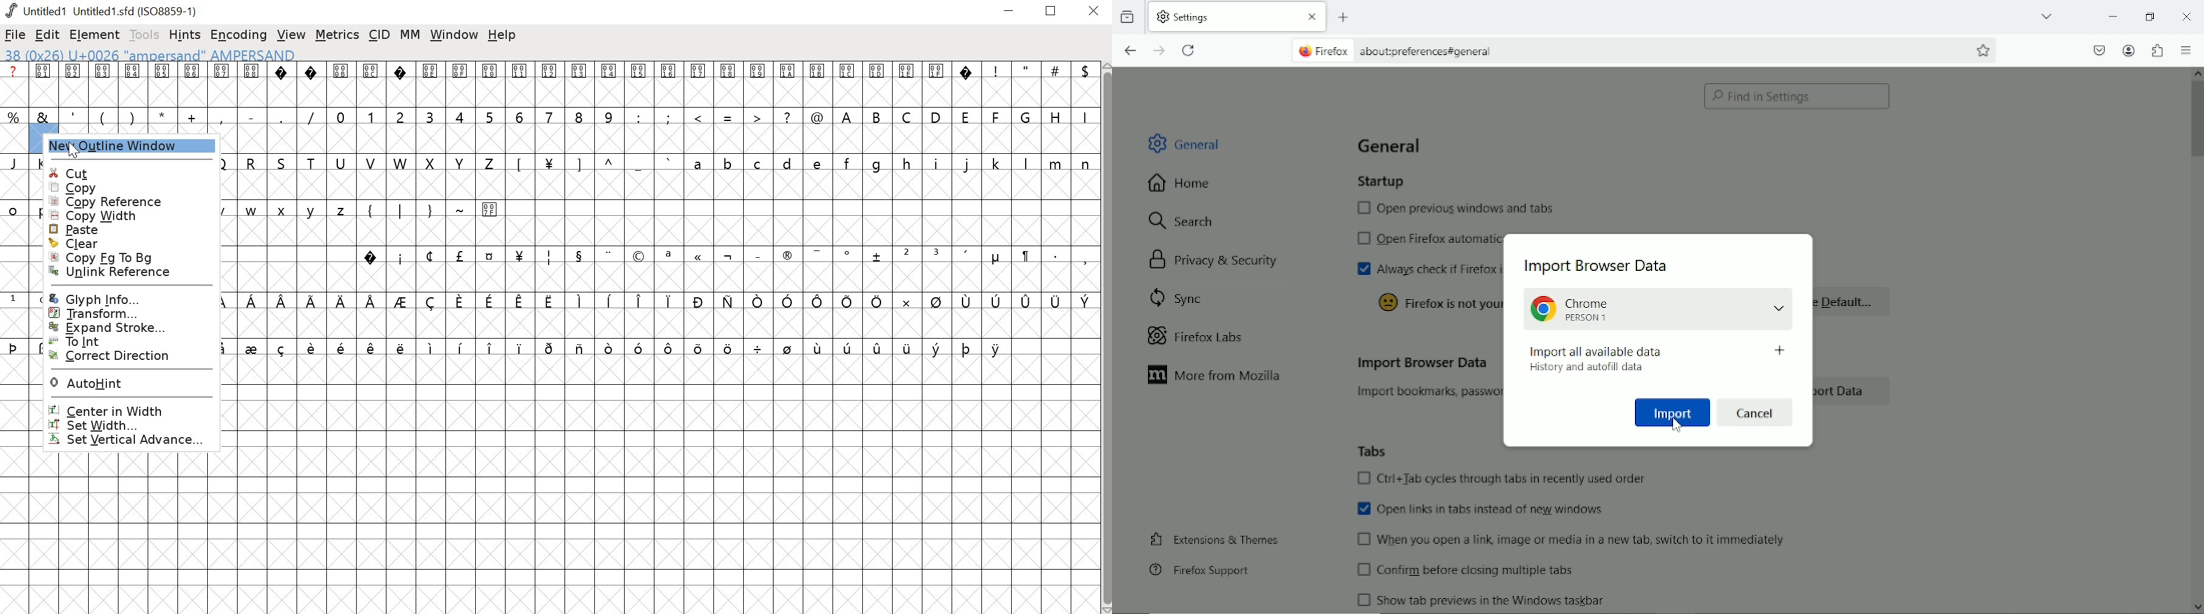 The width and height of the screenshot is (2212, 616). What do you see at coordinates (401, 347) in the screenshot?
I see `symbol` at bounding box center [401, 347].